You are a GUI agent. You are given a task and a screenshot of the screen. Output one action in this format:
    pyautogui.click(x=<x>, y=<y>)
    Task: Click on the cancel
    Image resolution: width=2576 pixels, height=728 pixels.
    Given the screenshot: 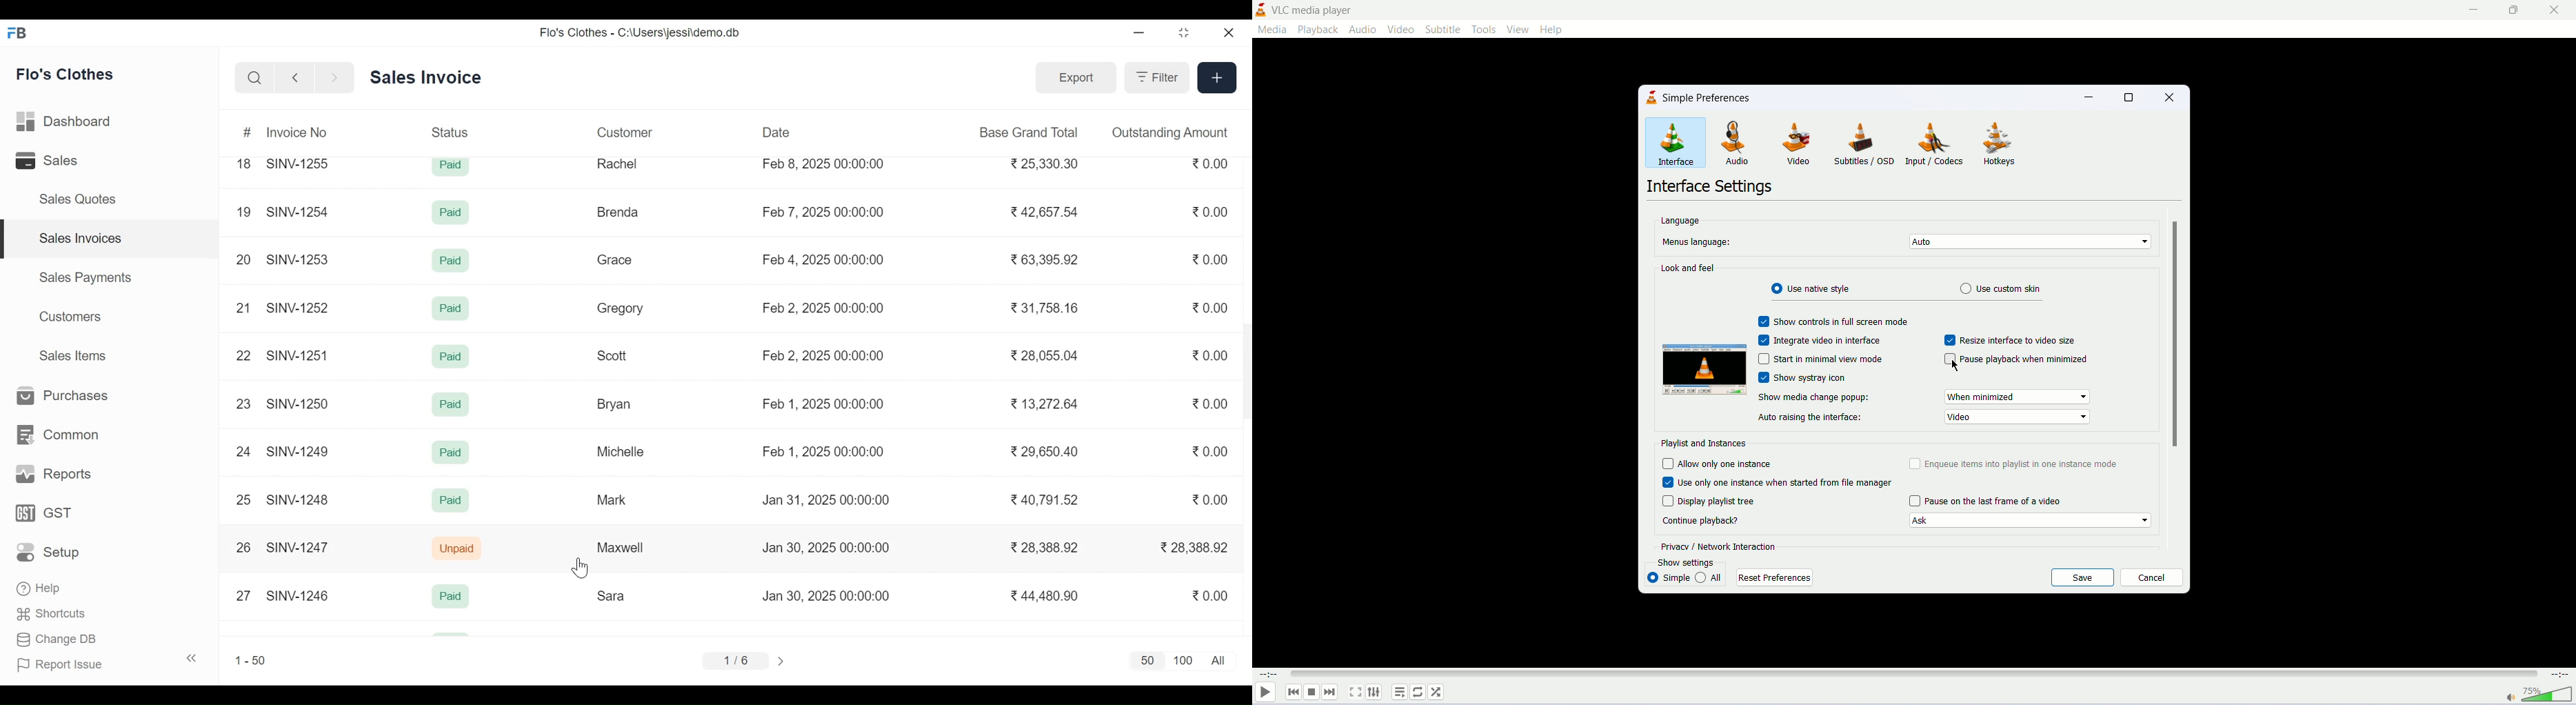 What is the action you would take?
    pyautogui.click(x=2153, y=578)
    